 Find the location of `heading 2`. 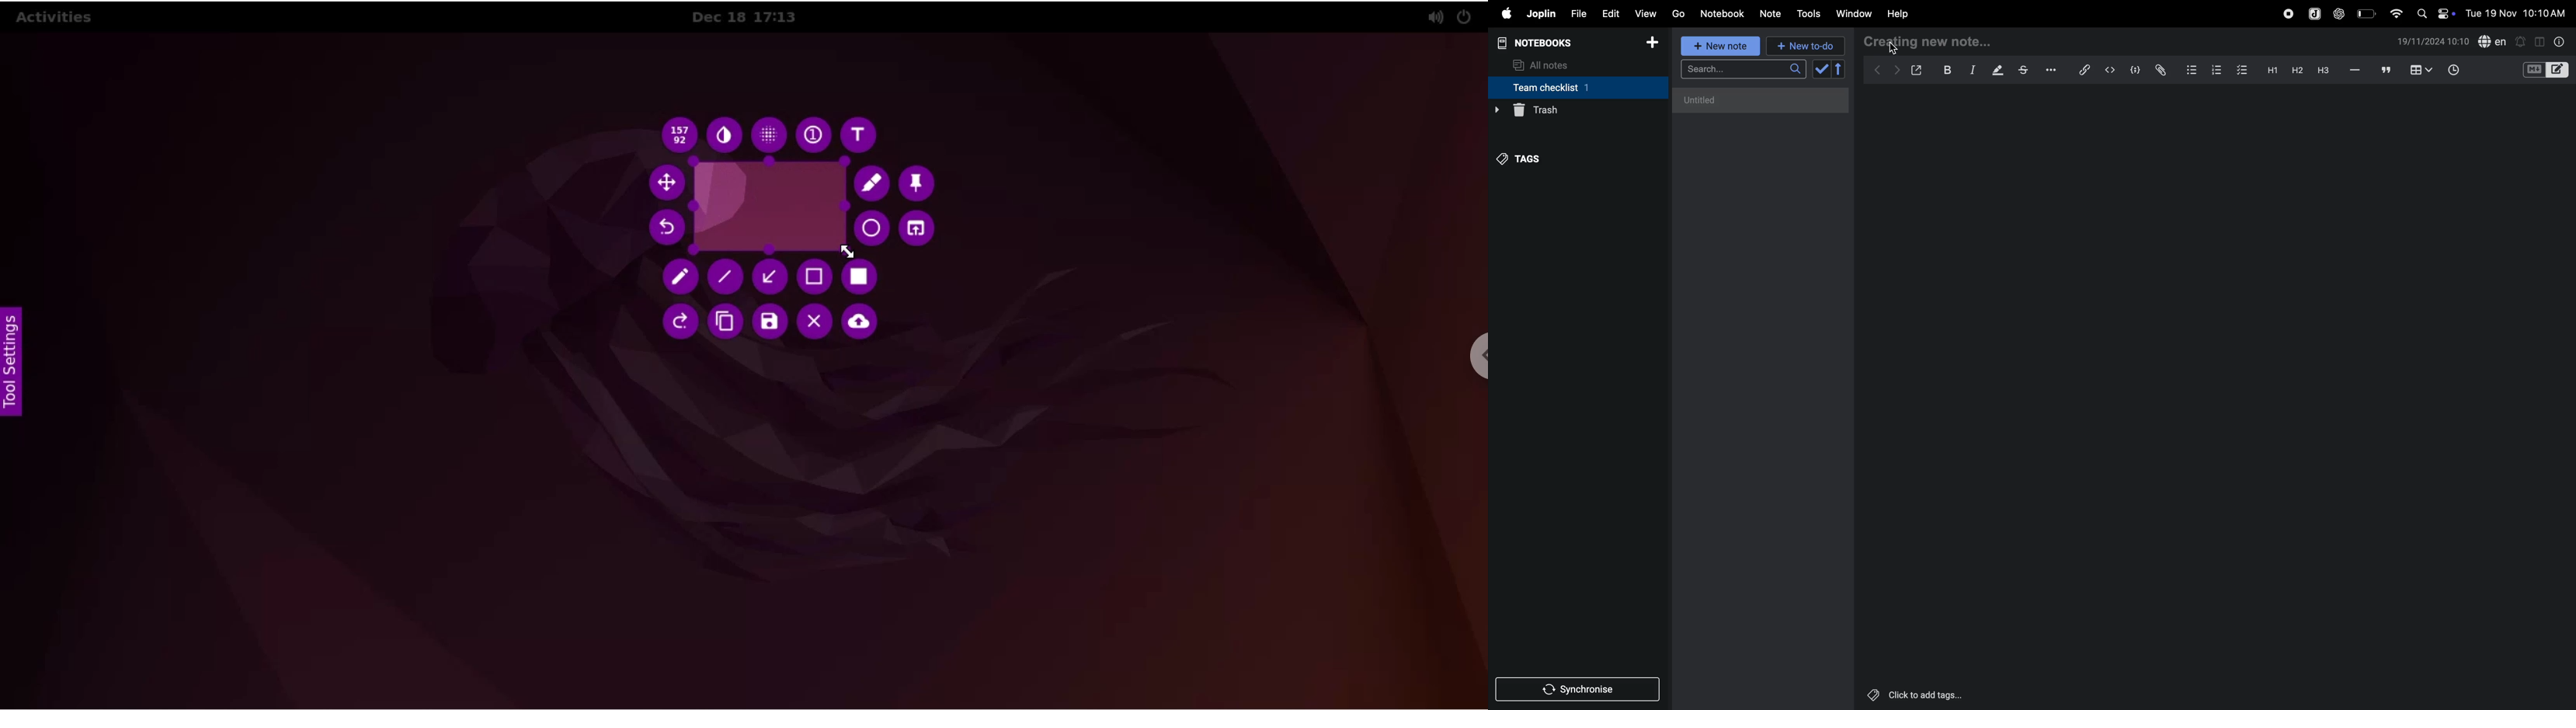

heading 2 is located at coordinates (2271, 69).